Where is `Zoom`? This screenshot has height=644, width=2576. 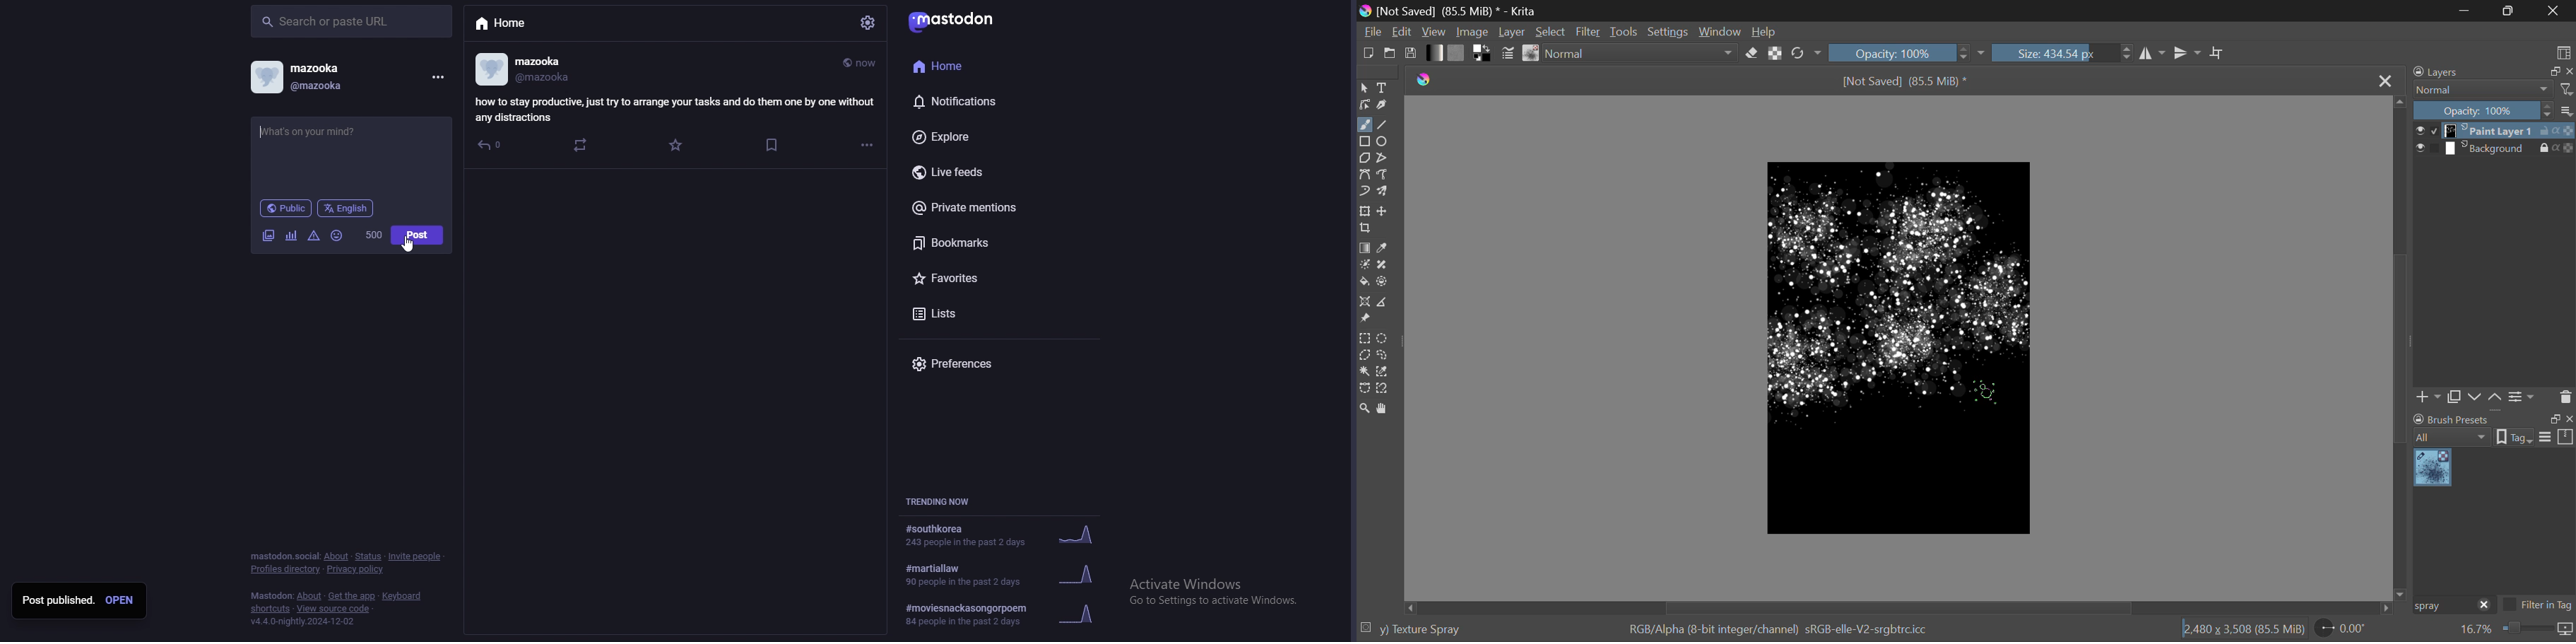
Zoom is located at coordinates (1365, 410).